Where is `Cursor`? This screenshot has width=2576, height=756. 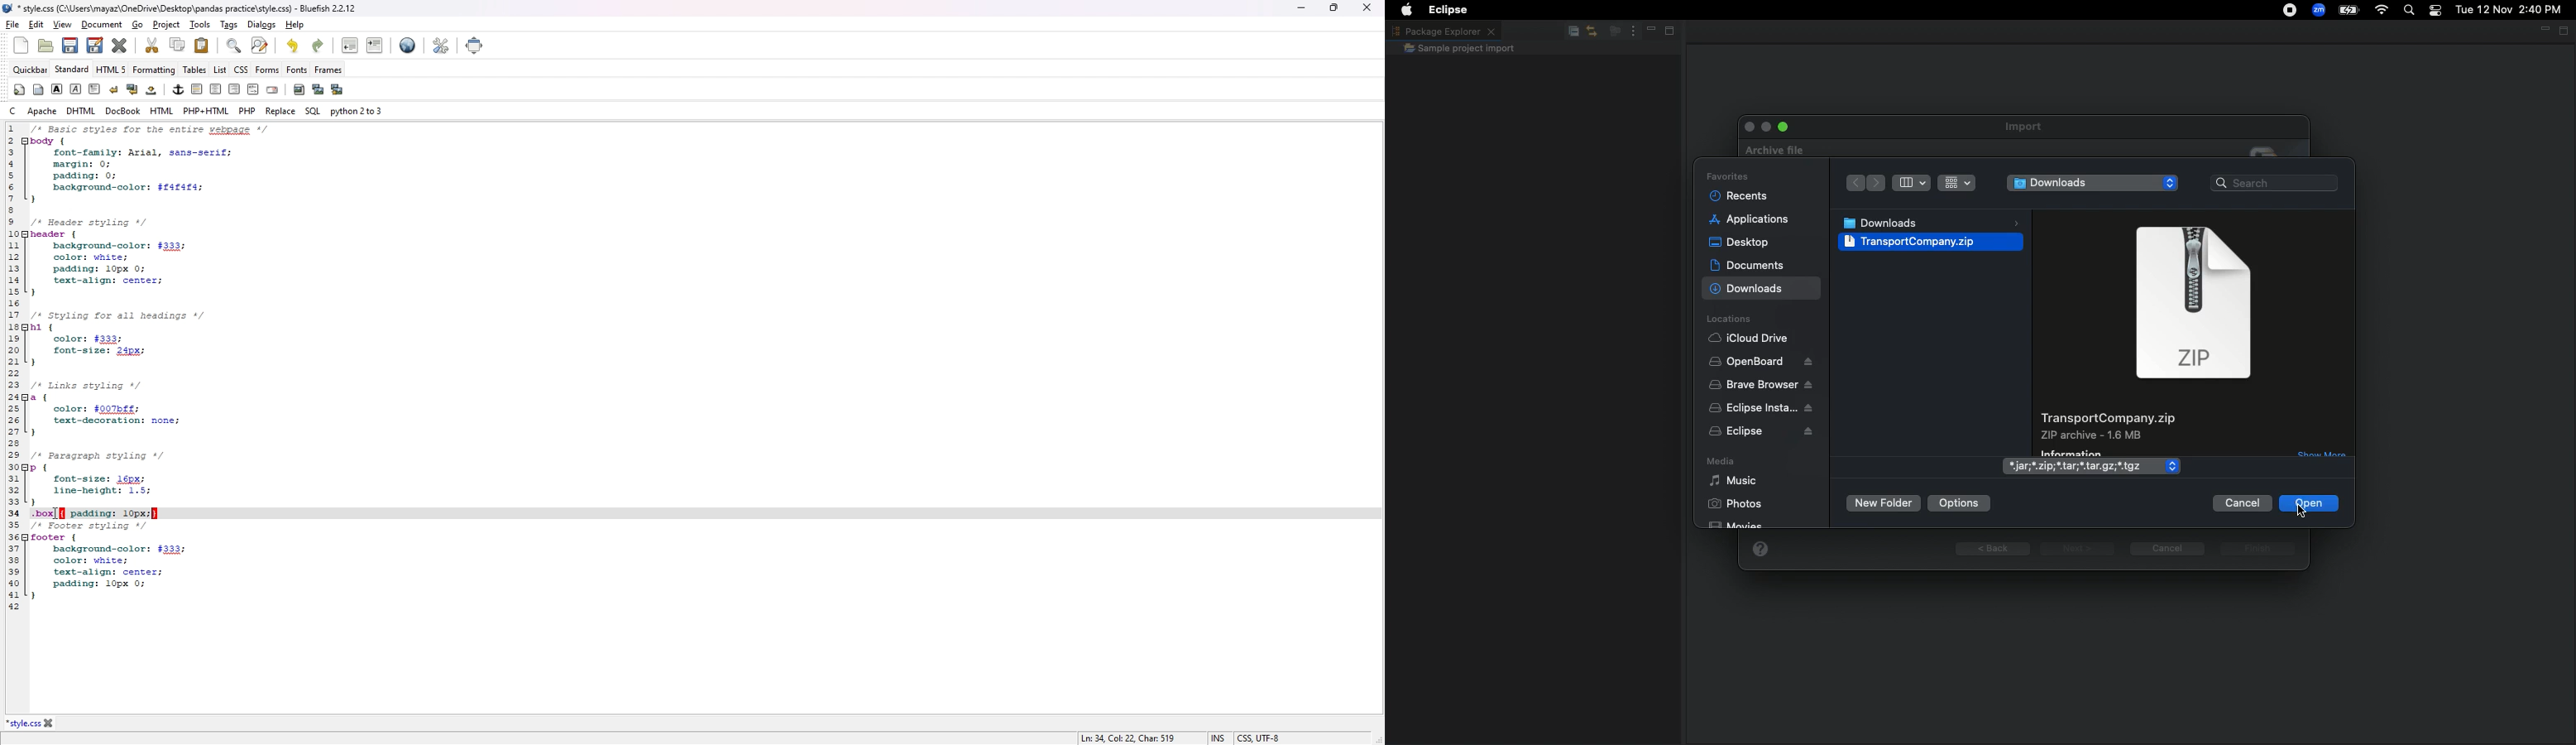
Cursor is located at coordinates (2298, 513).